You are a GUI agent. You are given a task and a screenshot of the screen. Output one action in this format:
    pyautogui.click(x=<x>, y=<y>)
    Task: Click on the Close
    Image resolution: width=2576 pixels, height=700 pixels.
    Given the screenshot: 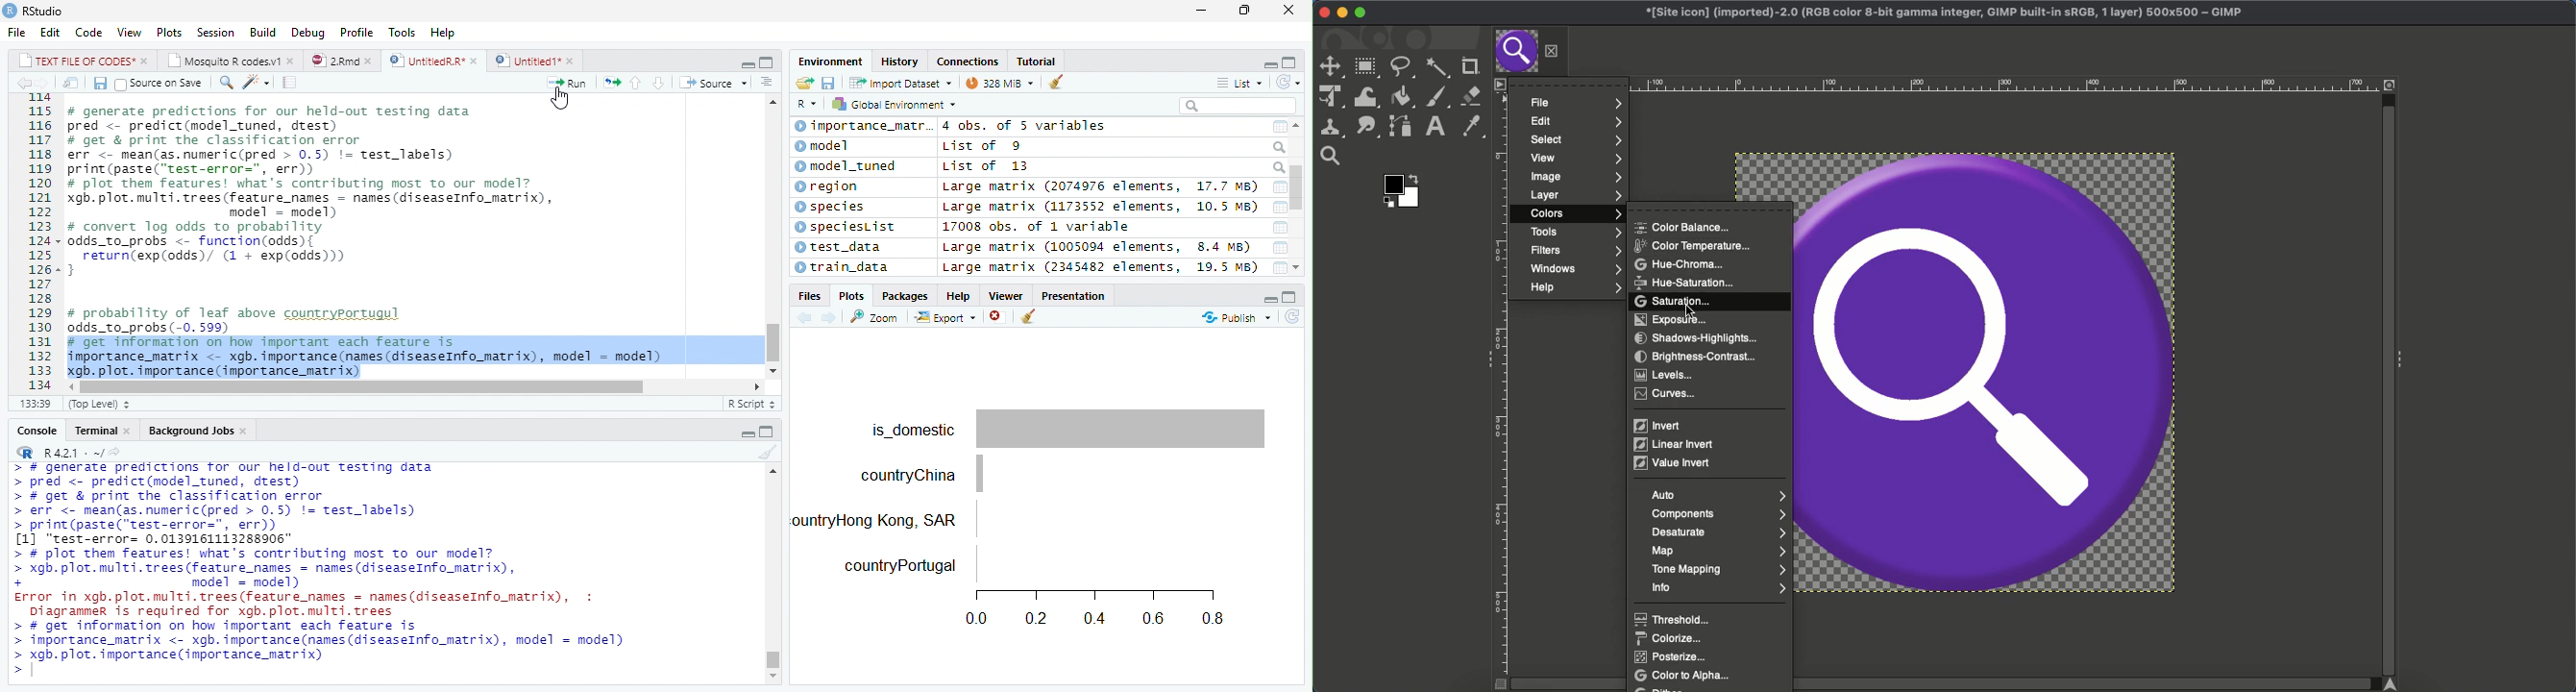 What is the action you would take?
    pyautogui.click(x=1288, y=11)
    